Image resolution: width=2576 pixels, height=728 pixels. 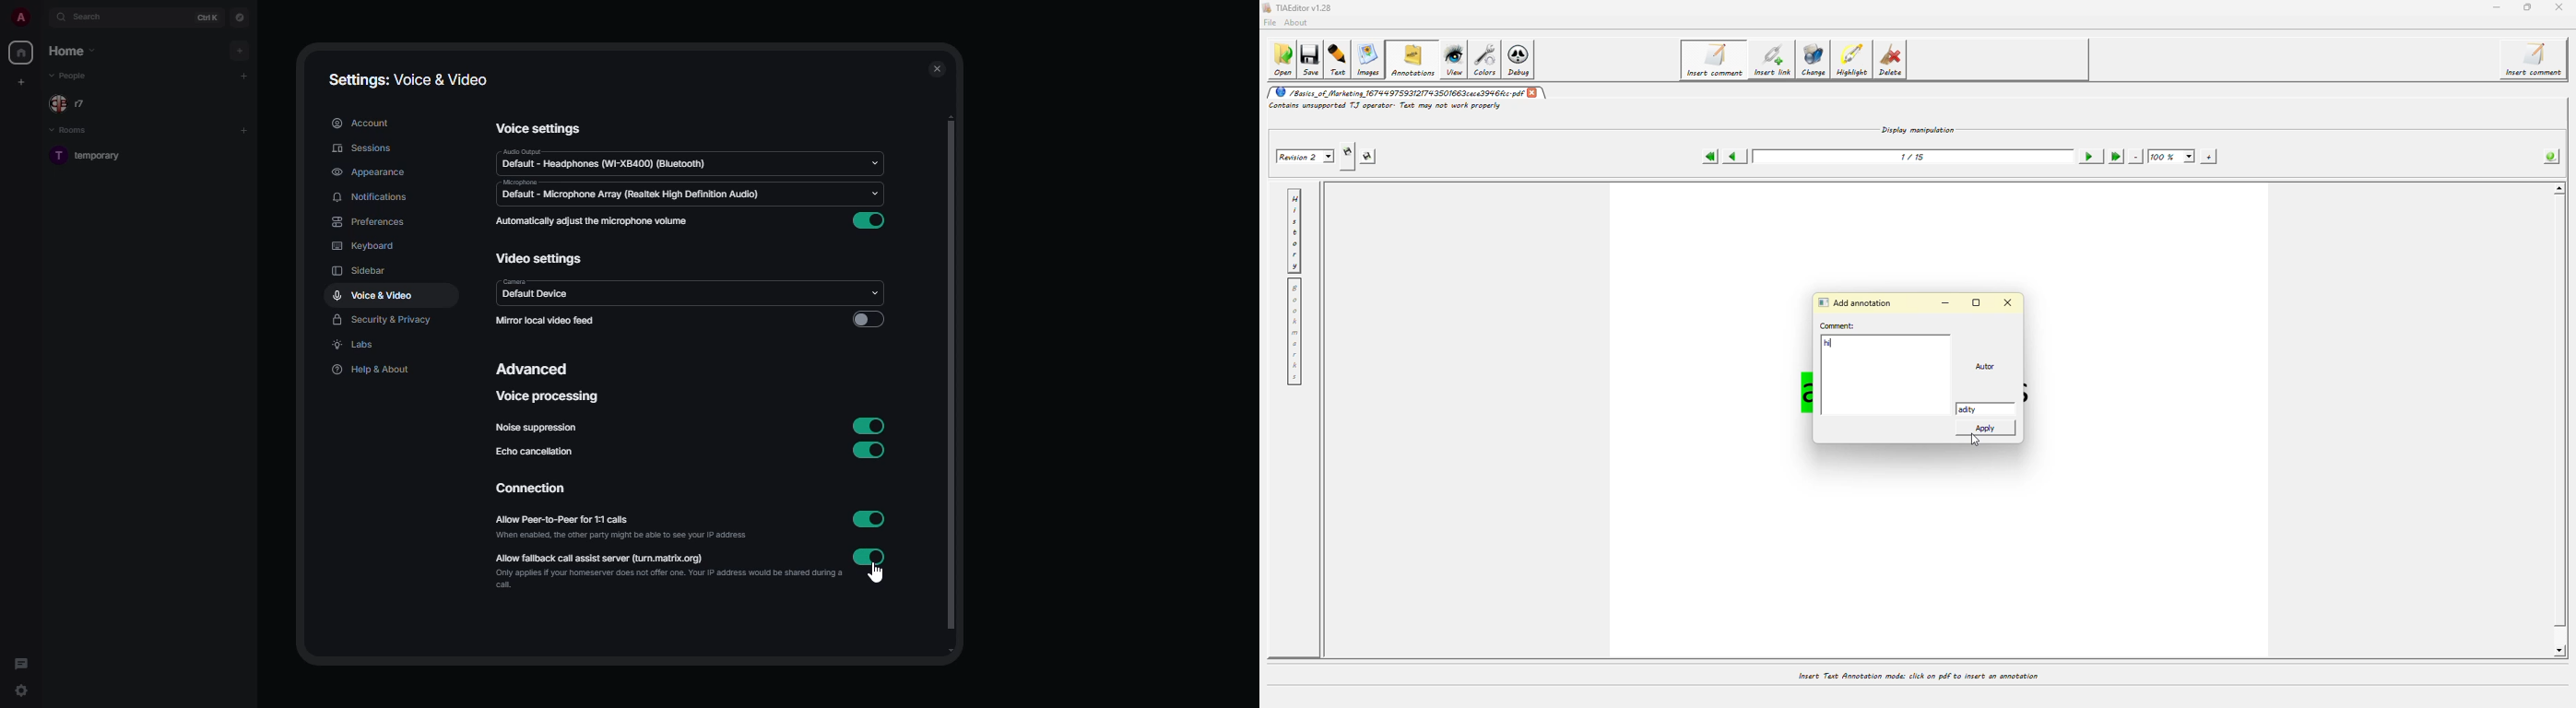 I want to click on add, so click(x=243, y=131).